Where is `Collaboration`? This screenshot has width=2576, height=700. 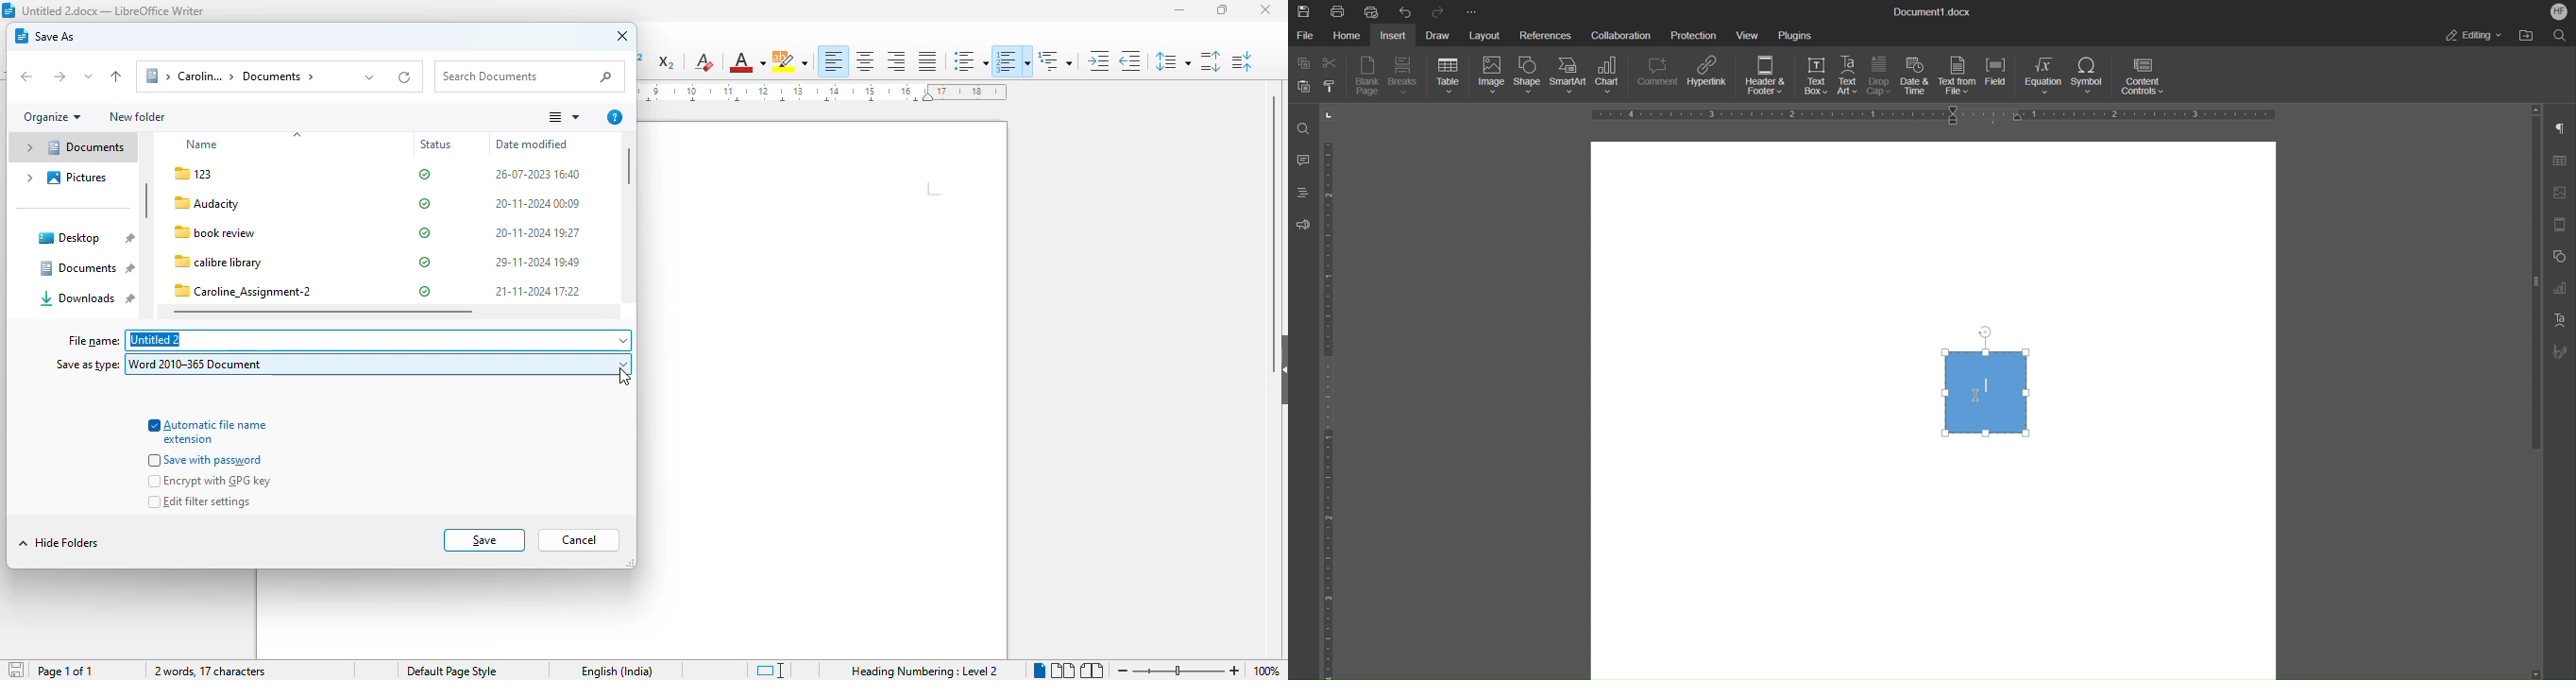
Collaboration is located at coordinates (1620, 35).